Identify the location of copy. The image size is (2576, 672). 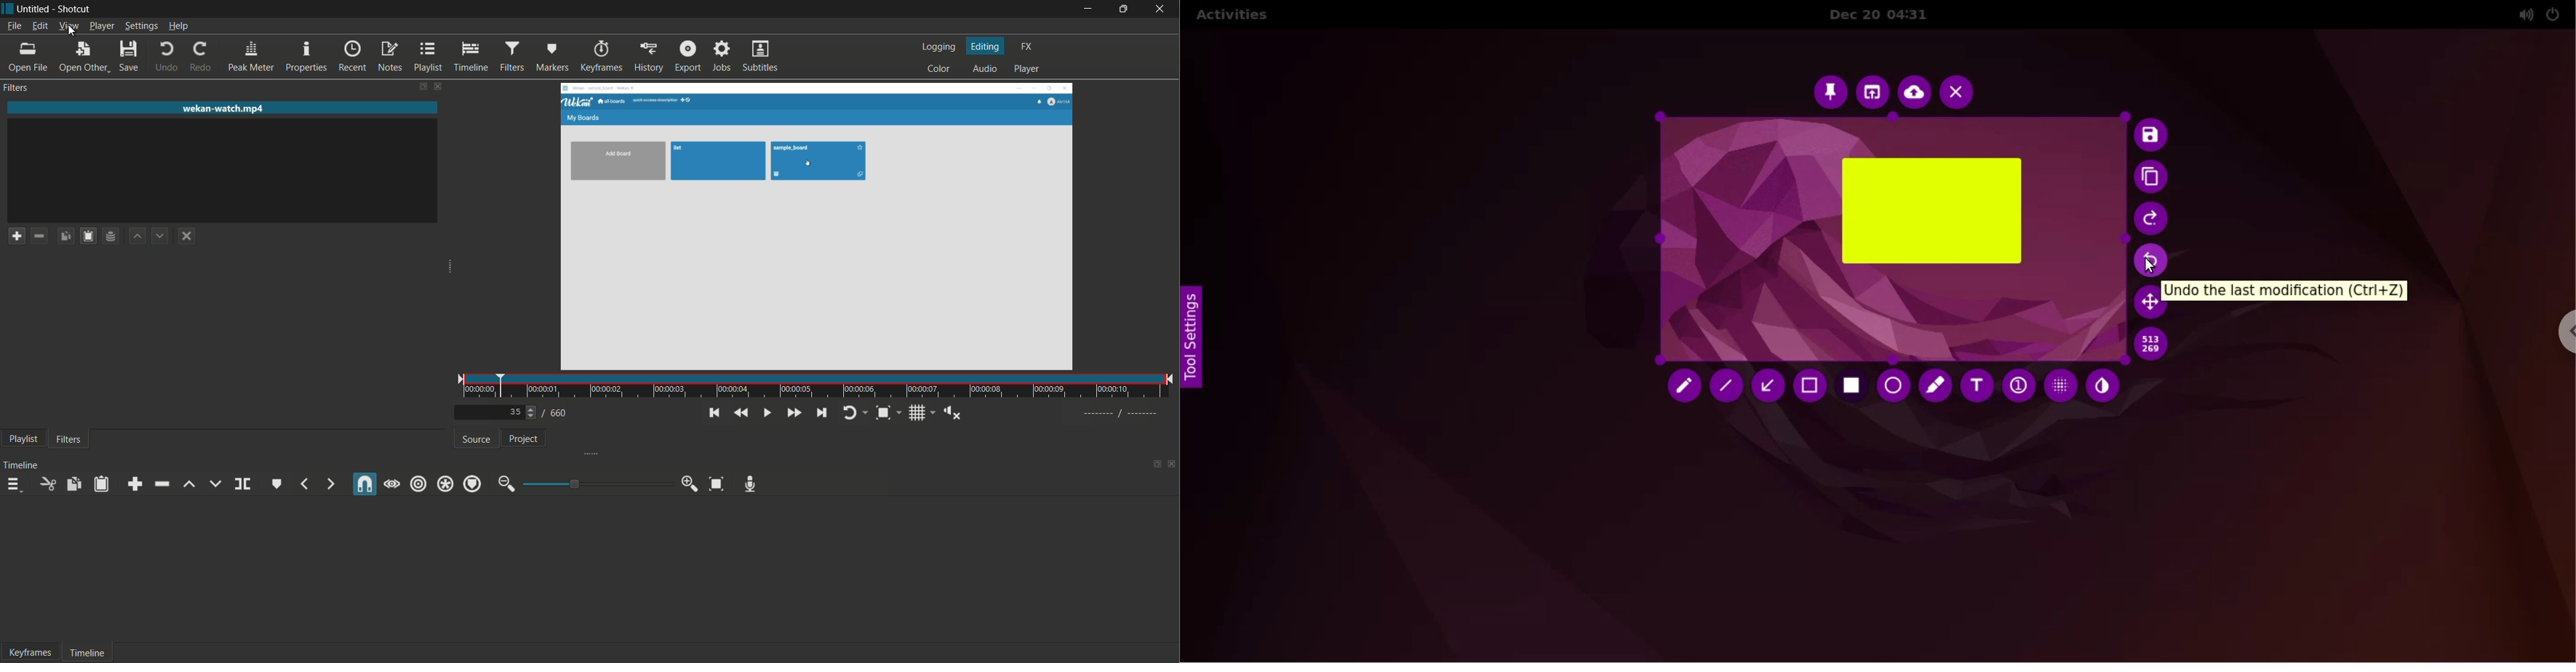
(74, 484).